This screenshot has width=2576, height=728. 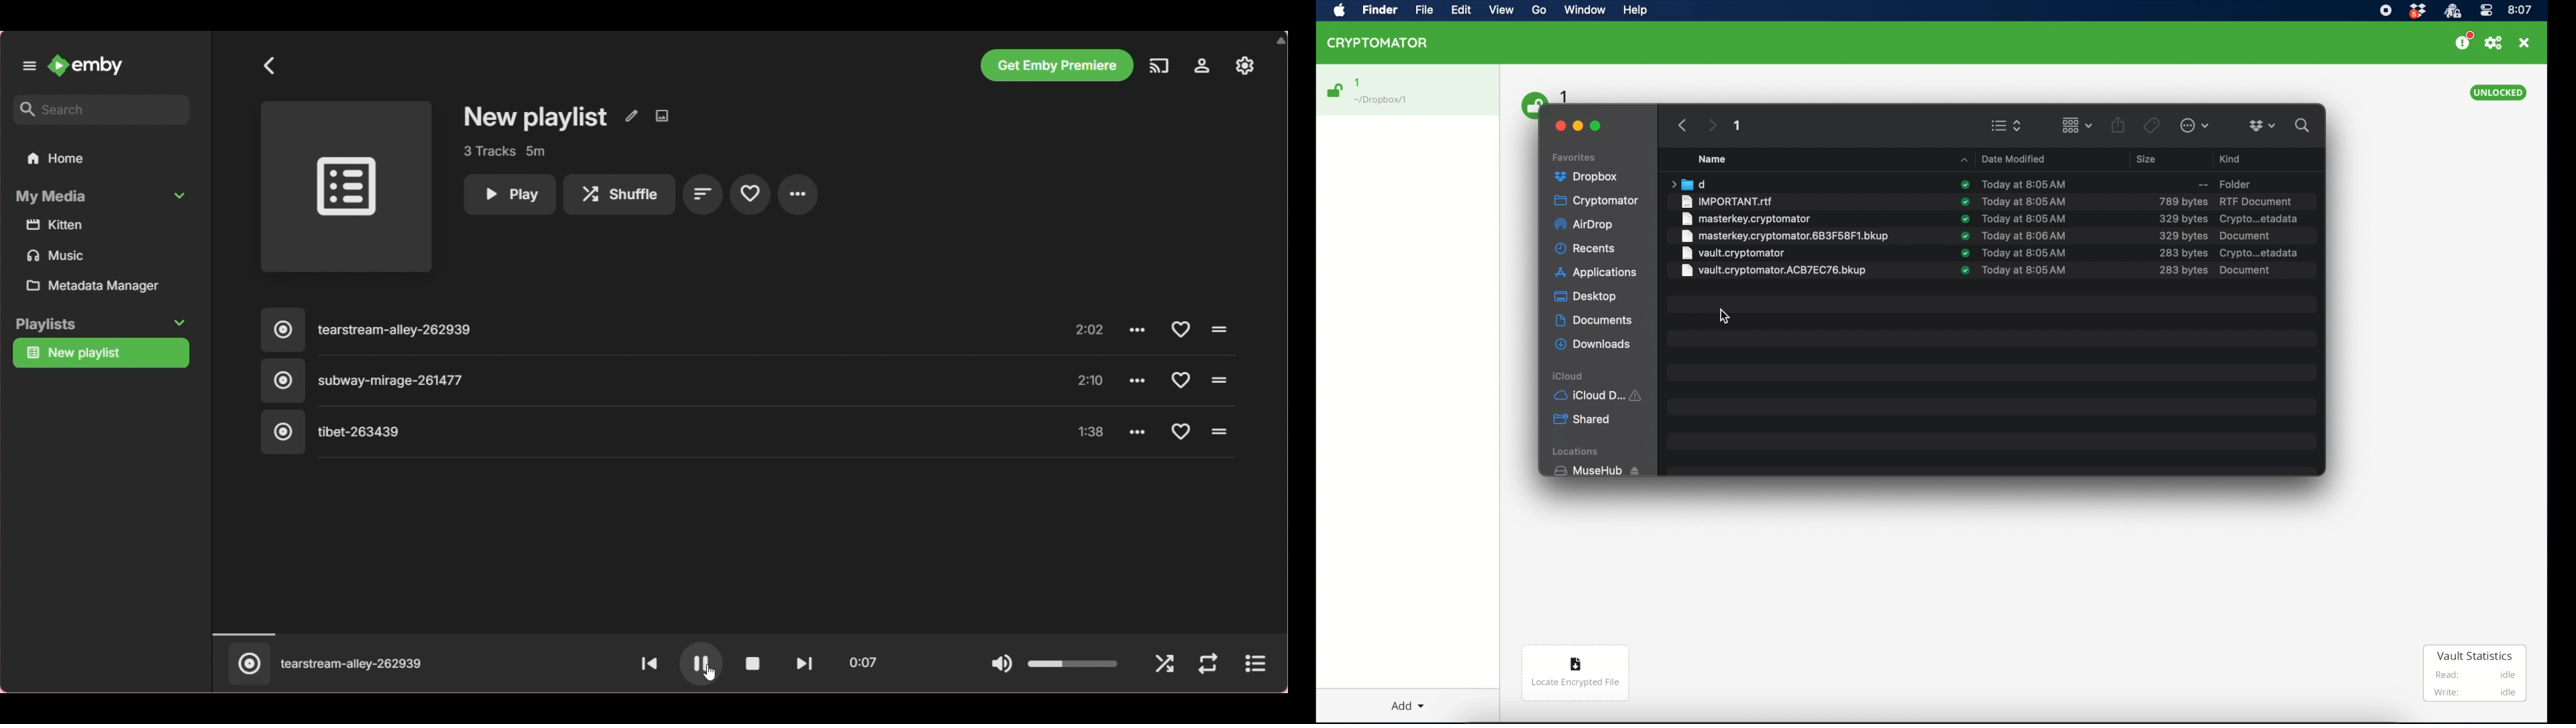 What do you see at coordinates (2118, 124) in the screenshot?
I see `share` at bounding box center [2118, 124].